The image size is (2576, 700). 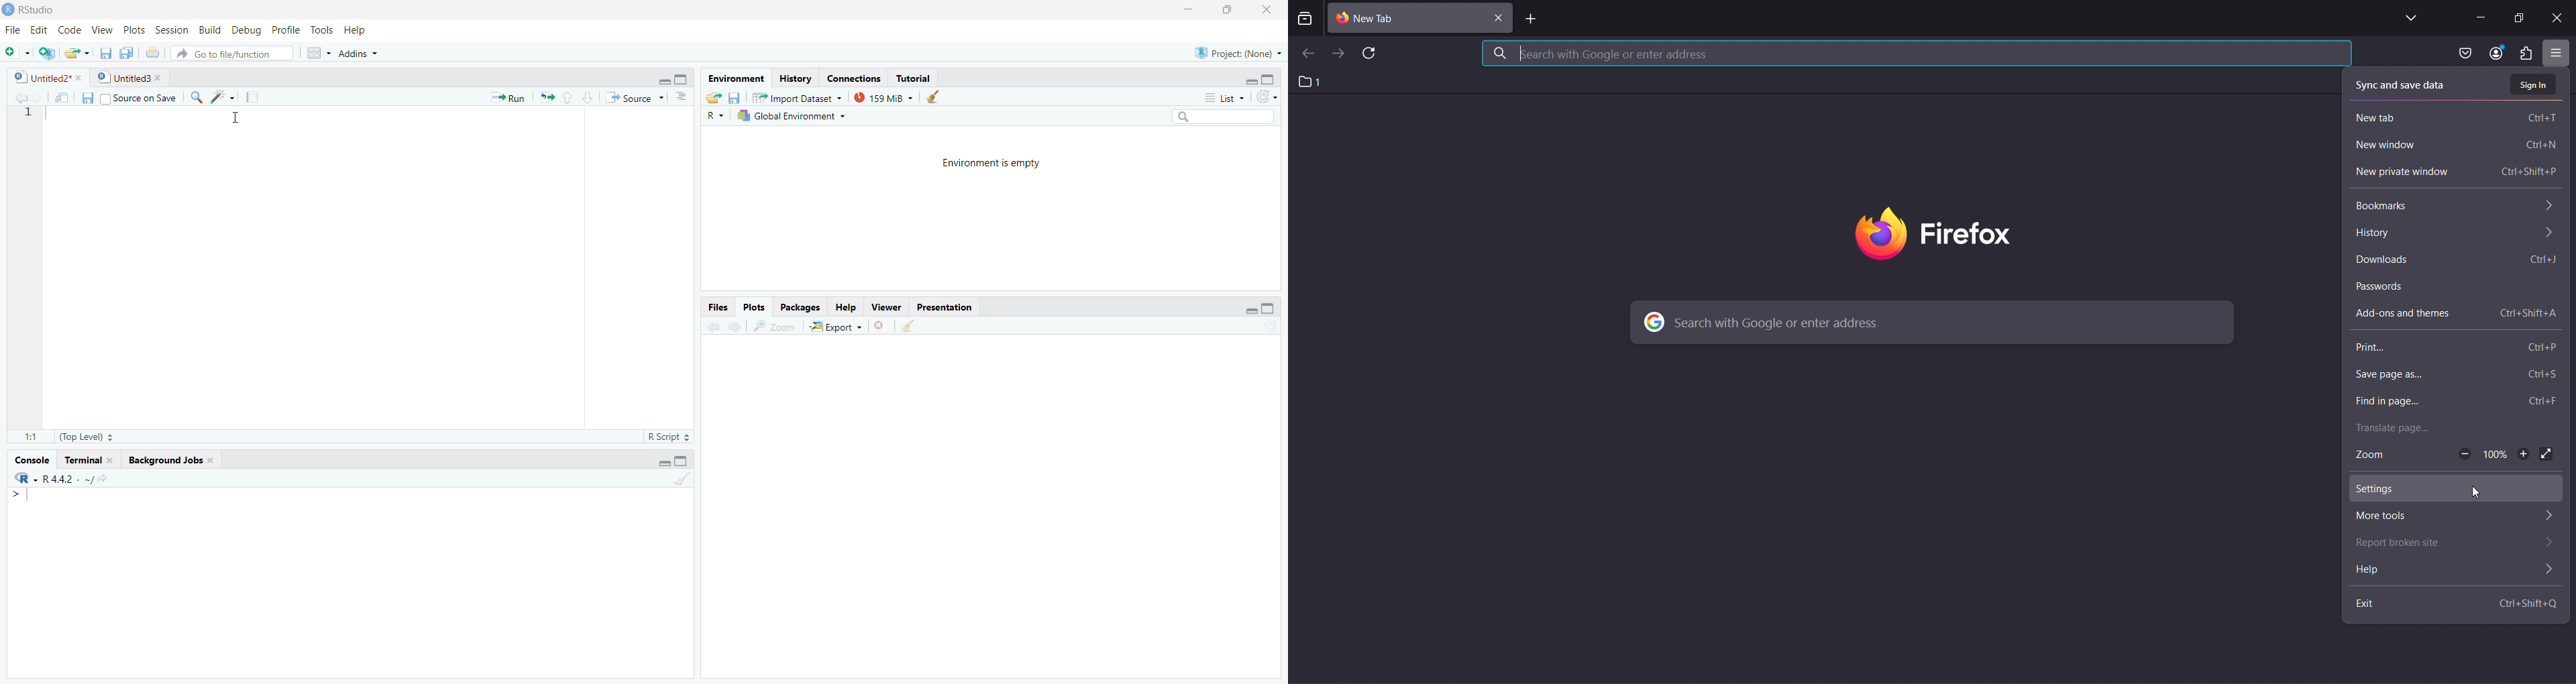 What do you see at coordinates (61, 100) in the screenshot?
I see `Show in new window` at bounding box center [61, 100].